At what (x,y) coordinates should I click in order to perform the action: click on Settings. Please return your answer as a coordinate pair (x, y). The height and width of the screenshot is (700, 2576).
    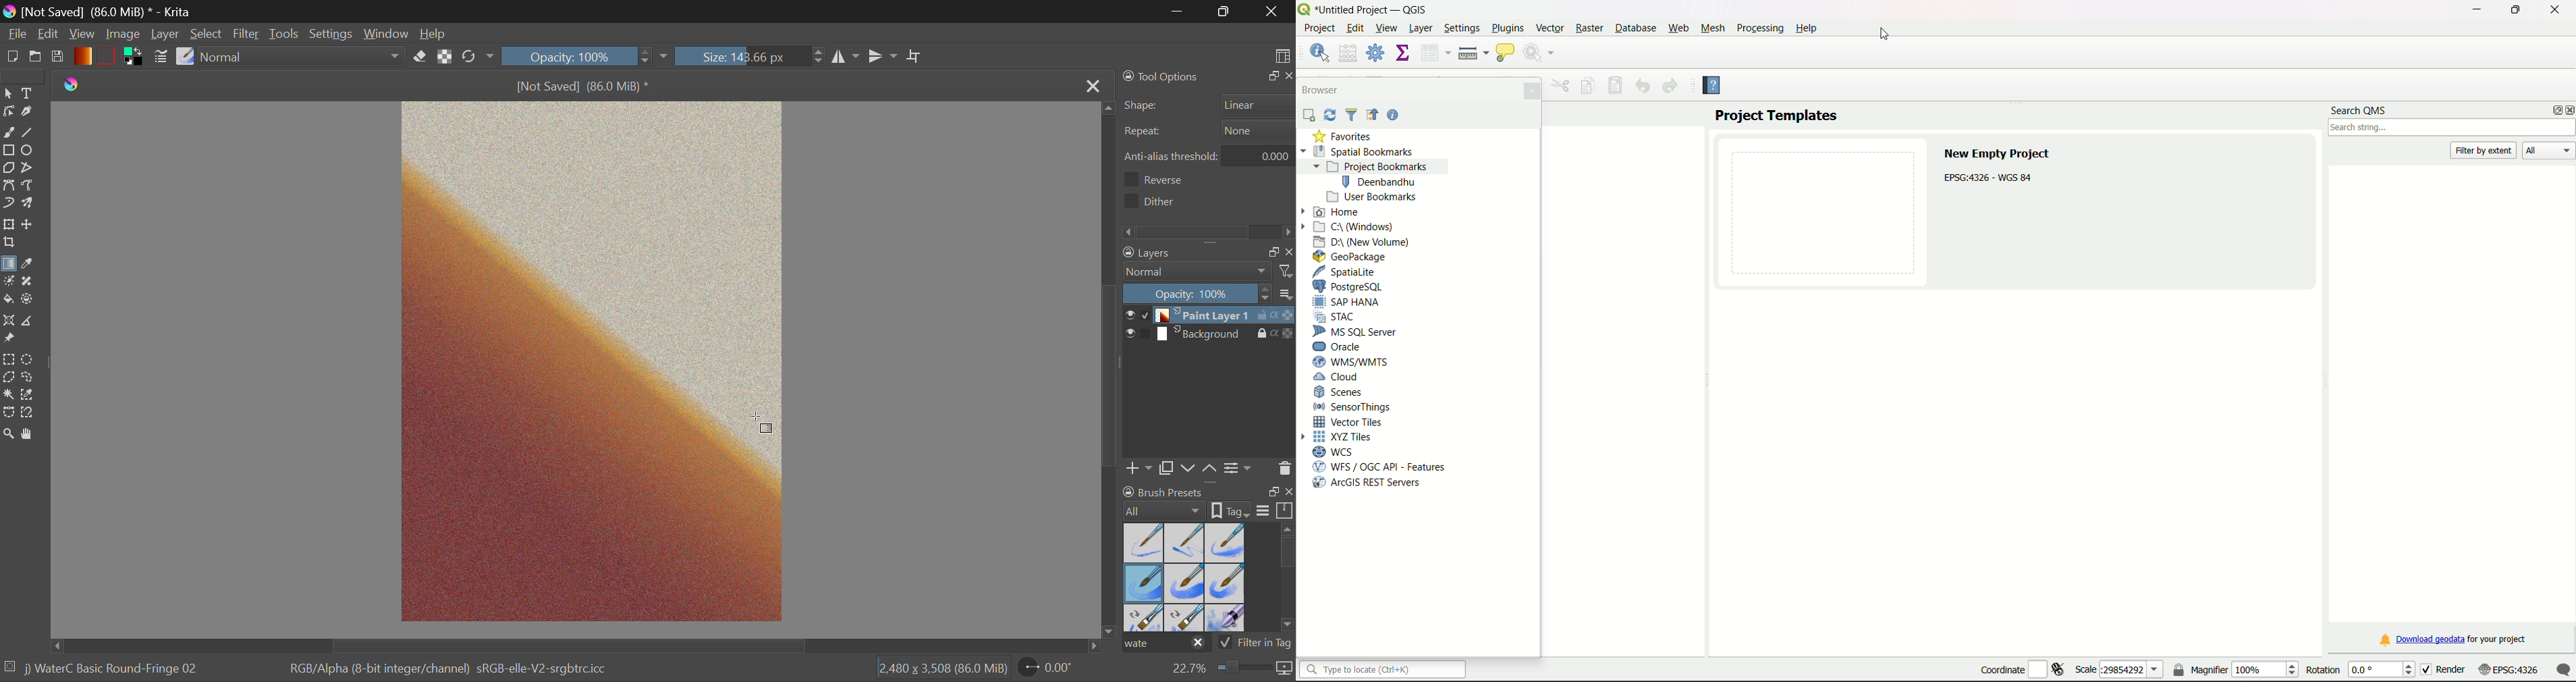
    Looking at the image, I should click on (331, 34).